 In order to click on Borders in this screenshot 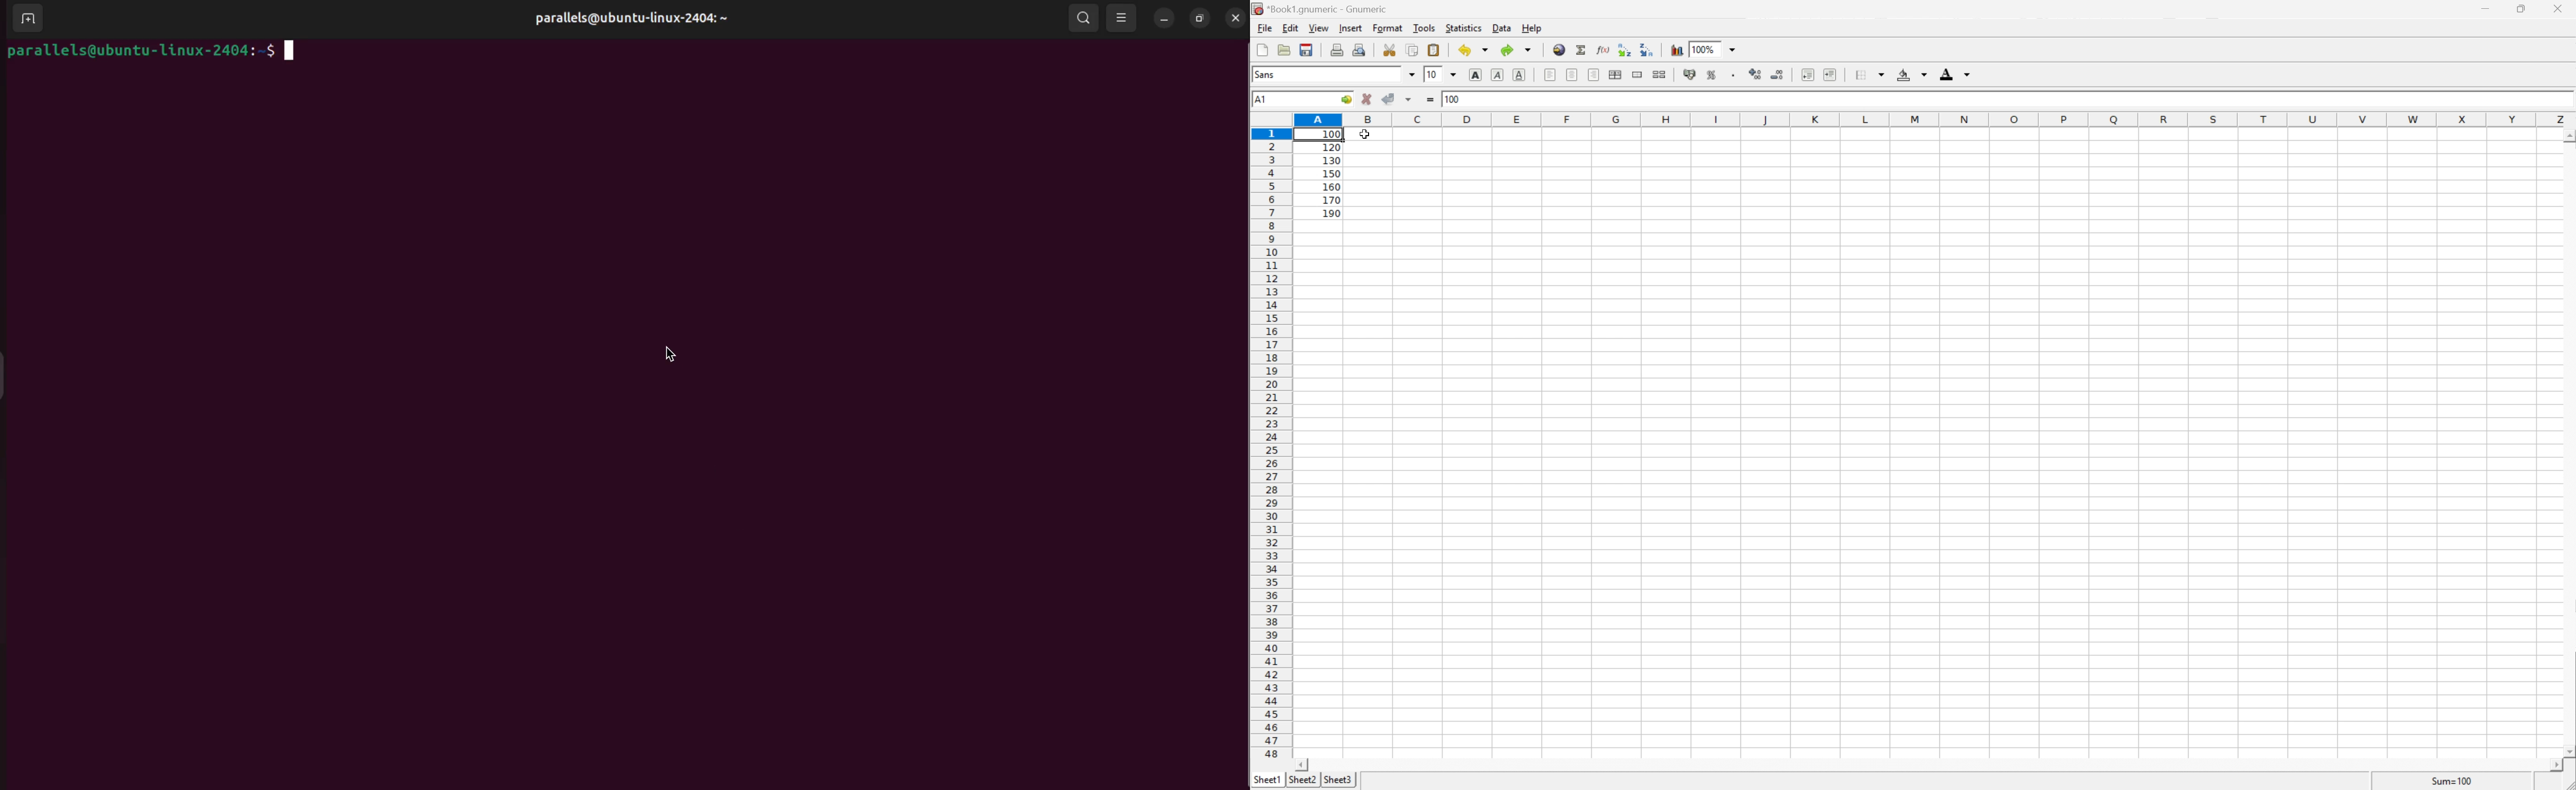, I will do `click(1868, 74)`.